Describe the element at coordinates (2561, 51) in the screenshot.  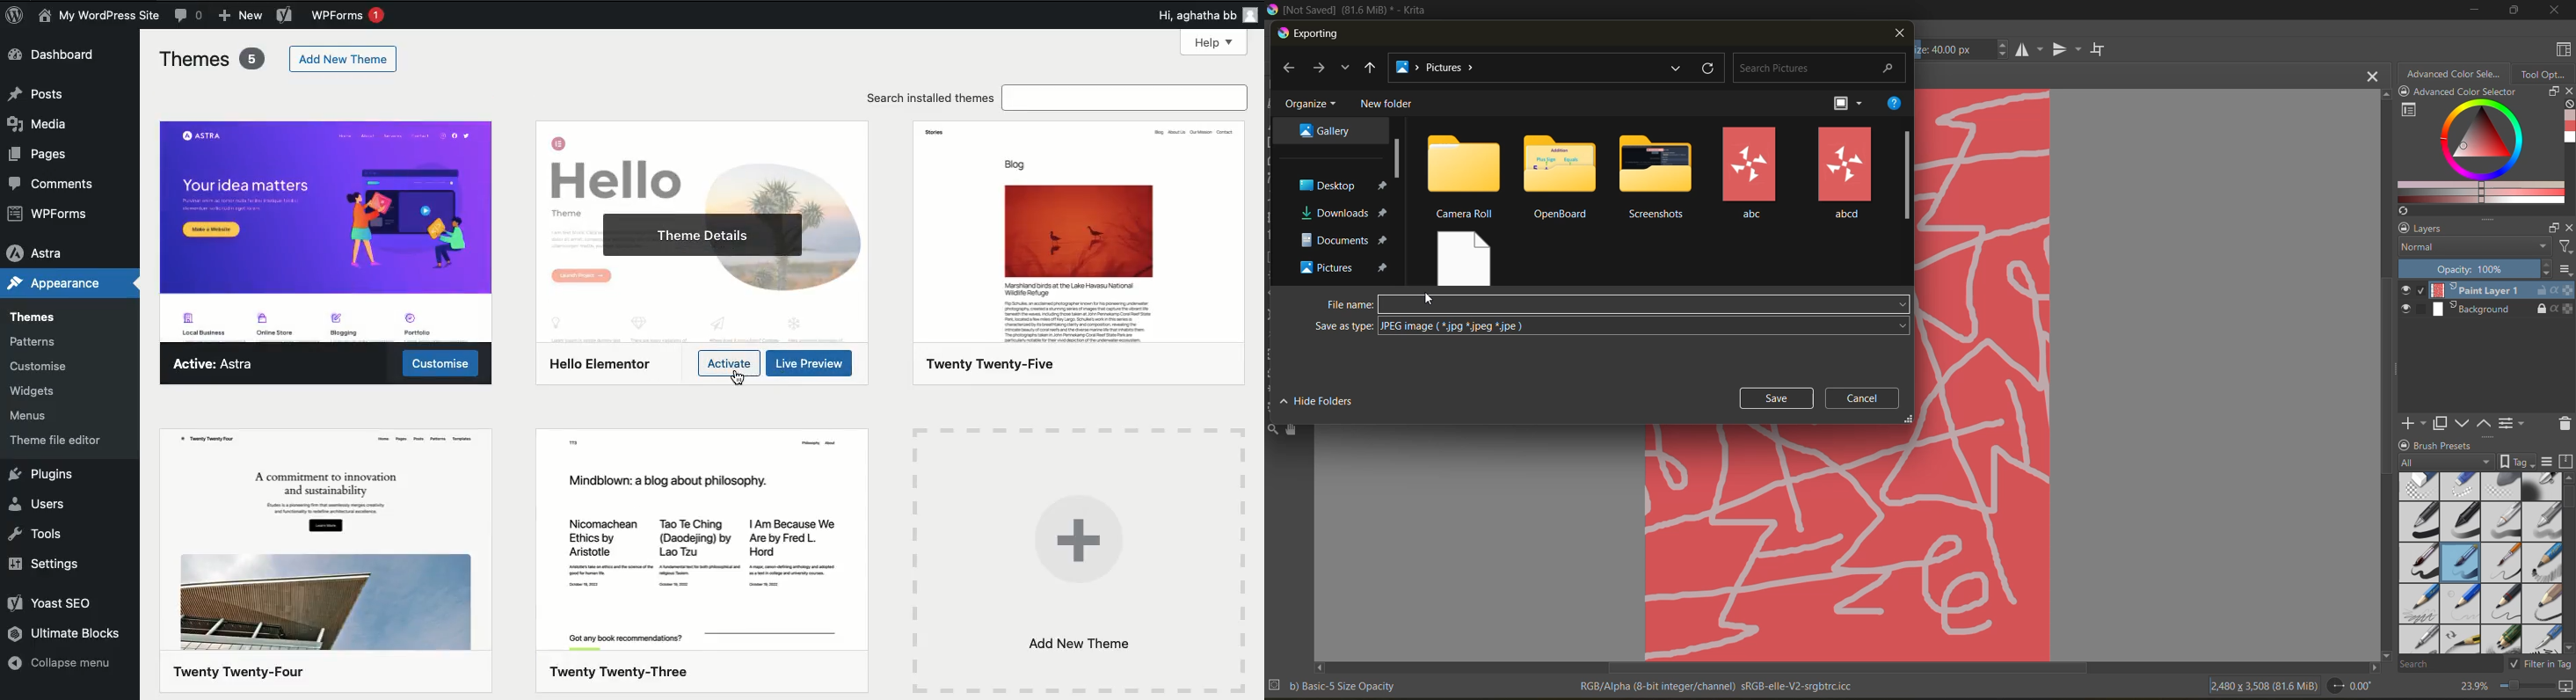
I see `choose workspace` at that location.